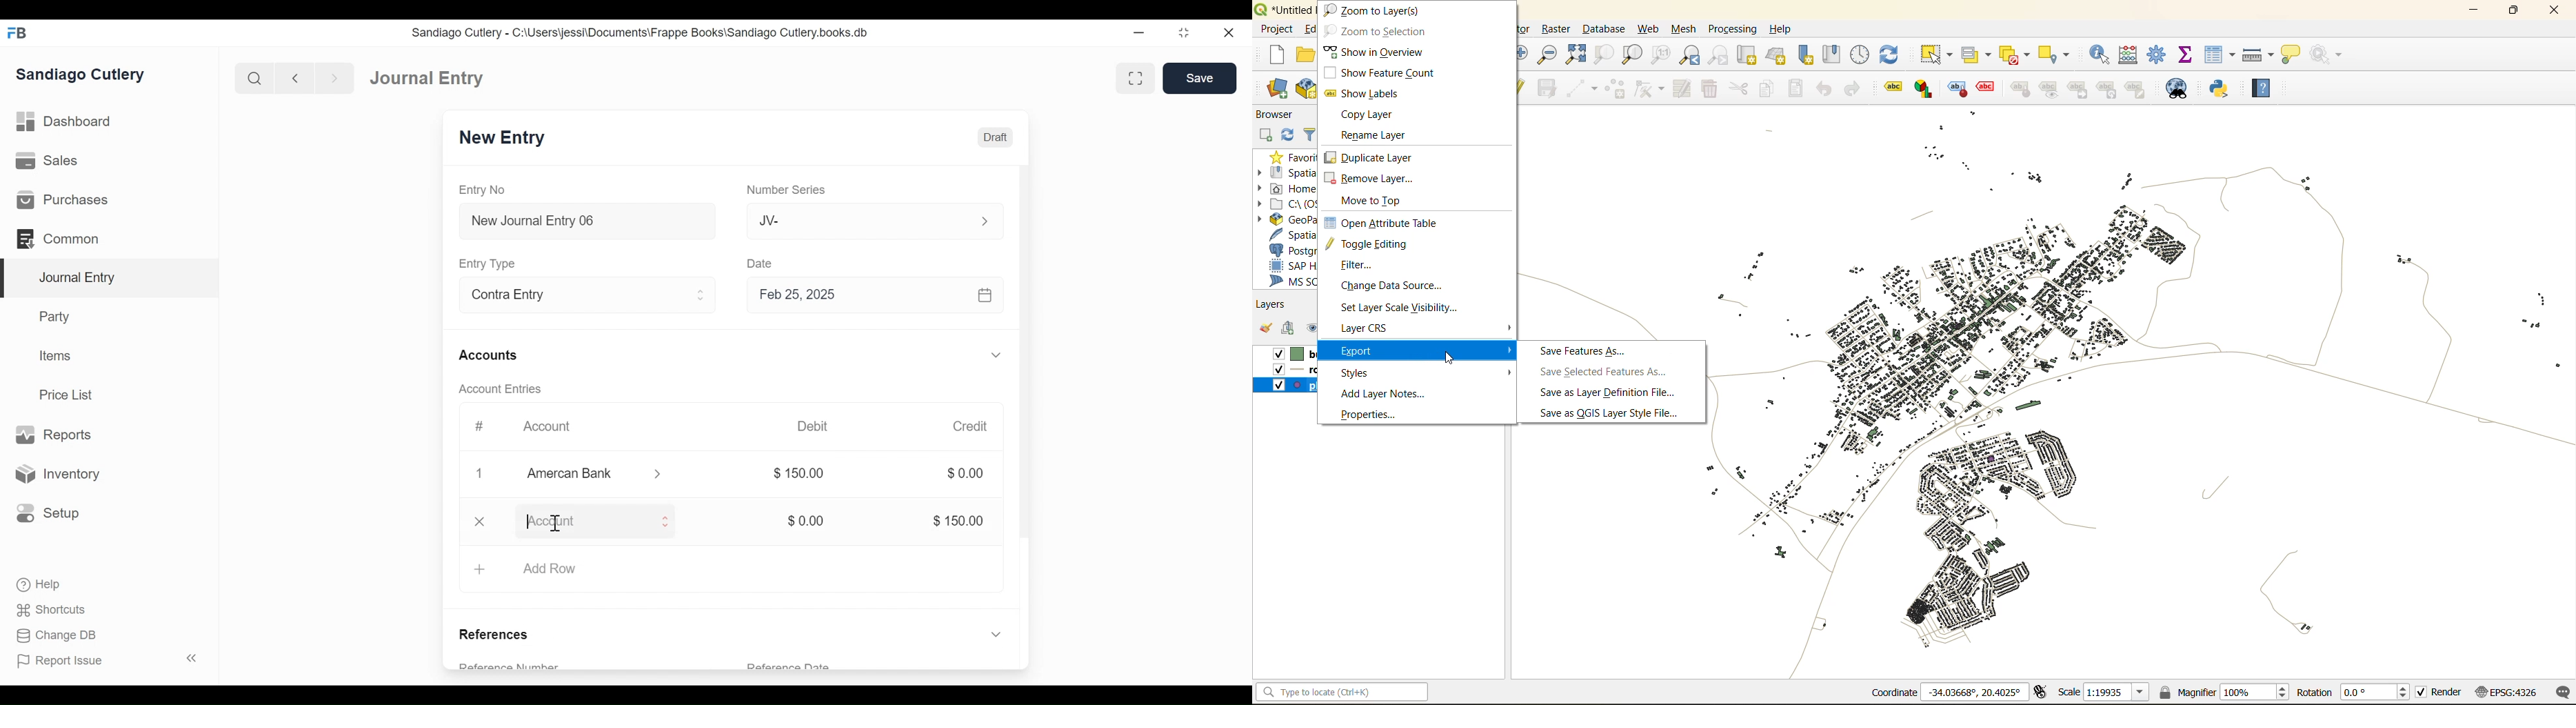 The width and height of the screenshot is (2576, 728). Describe the element at coordinates (789, 190) in the screenshot. I see `Number Series` at that location.